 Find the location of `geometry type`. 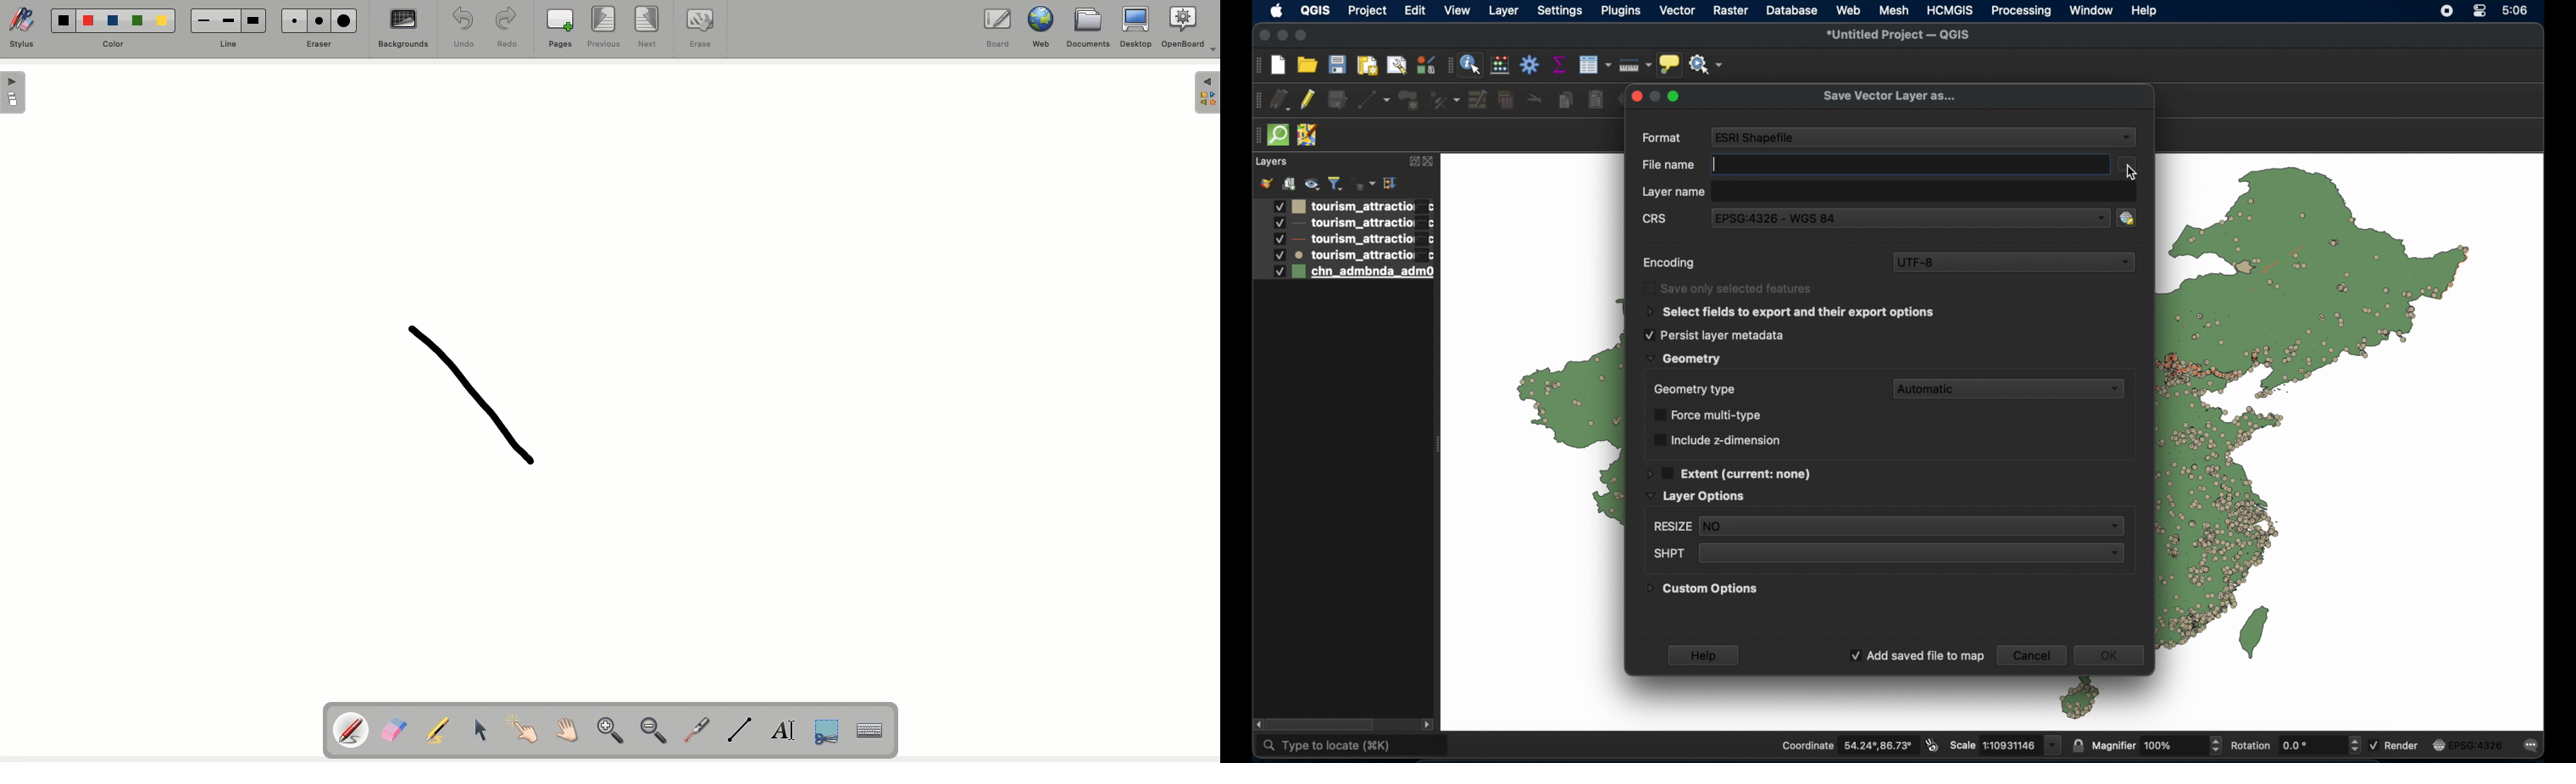

geometry type is located at coordinates (1694, 389).